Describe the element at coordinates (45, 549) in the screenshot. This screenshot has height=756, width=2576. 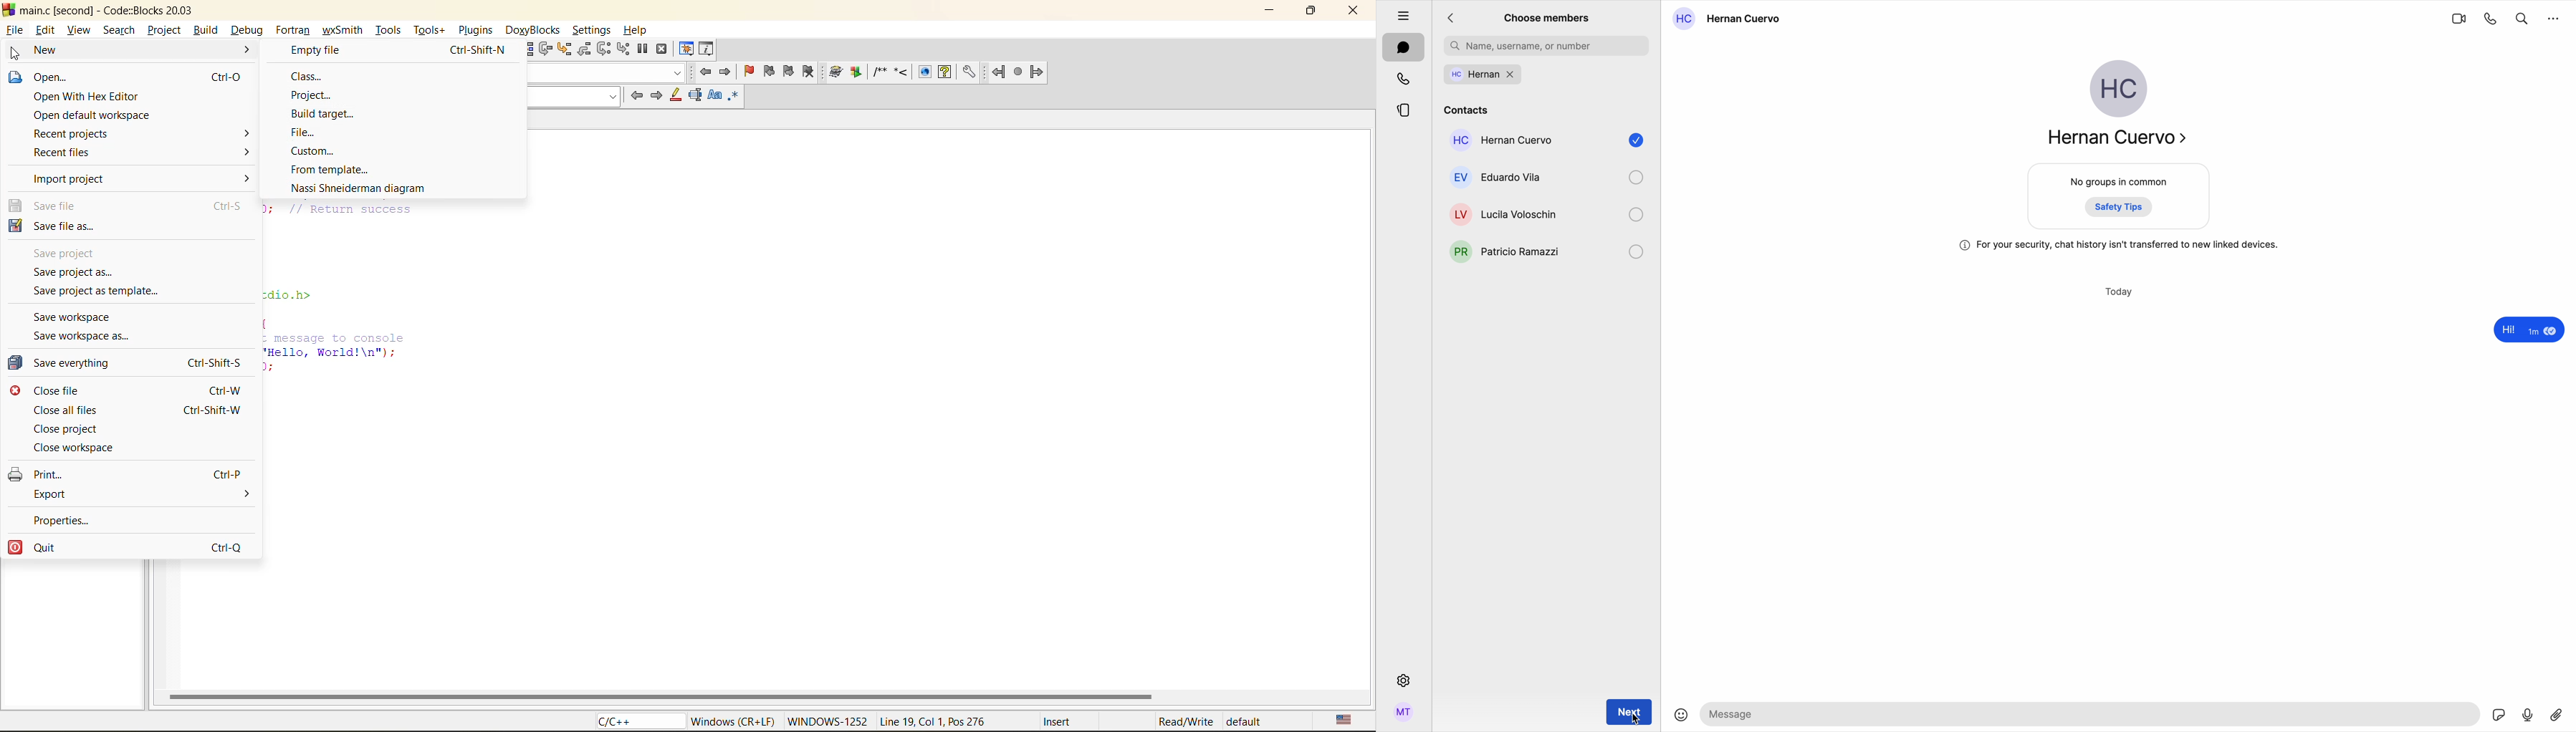
I see `quit` at that location.